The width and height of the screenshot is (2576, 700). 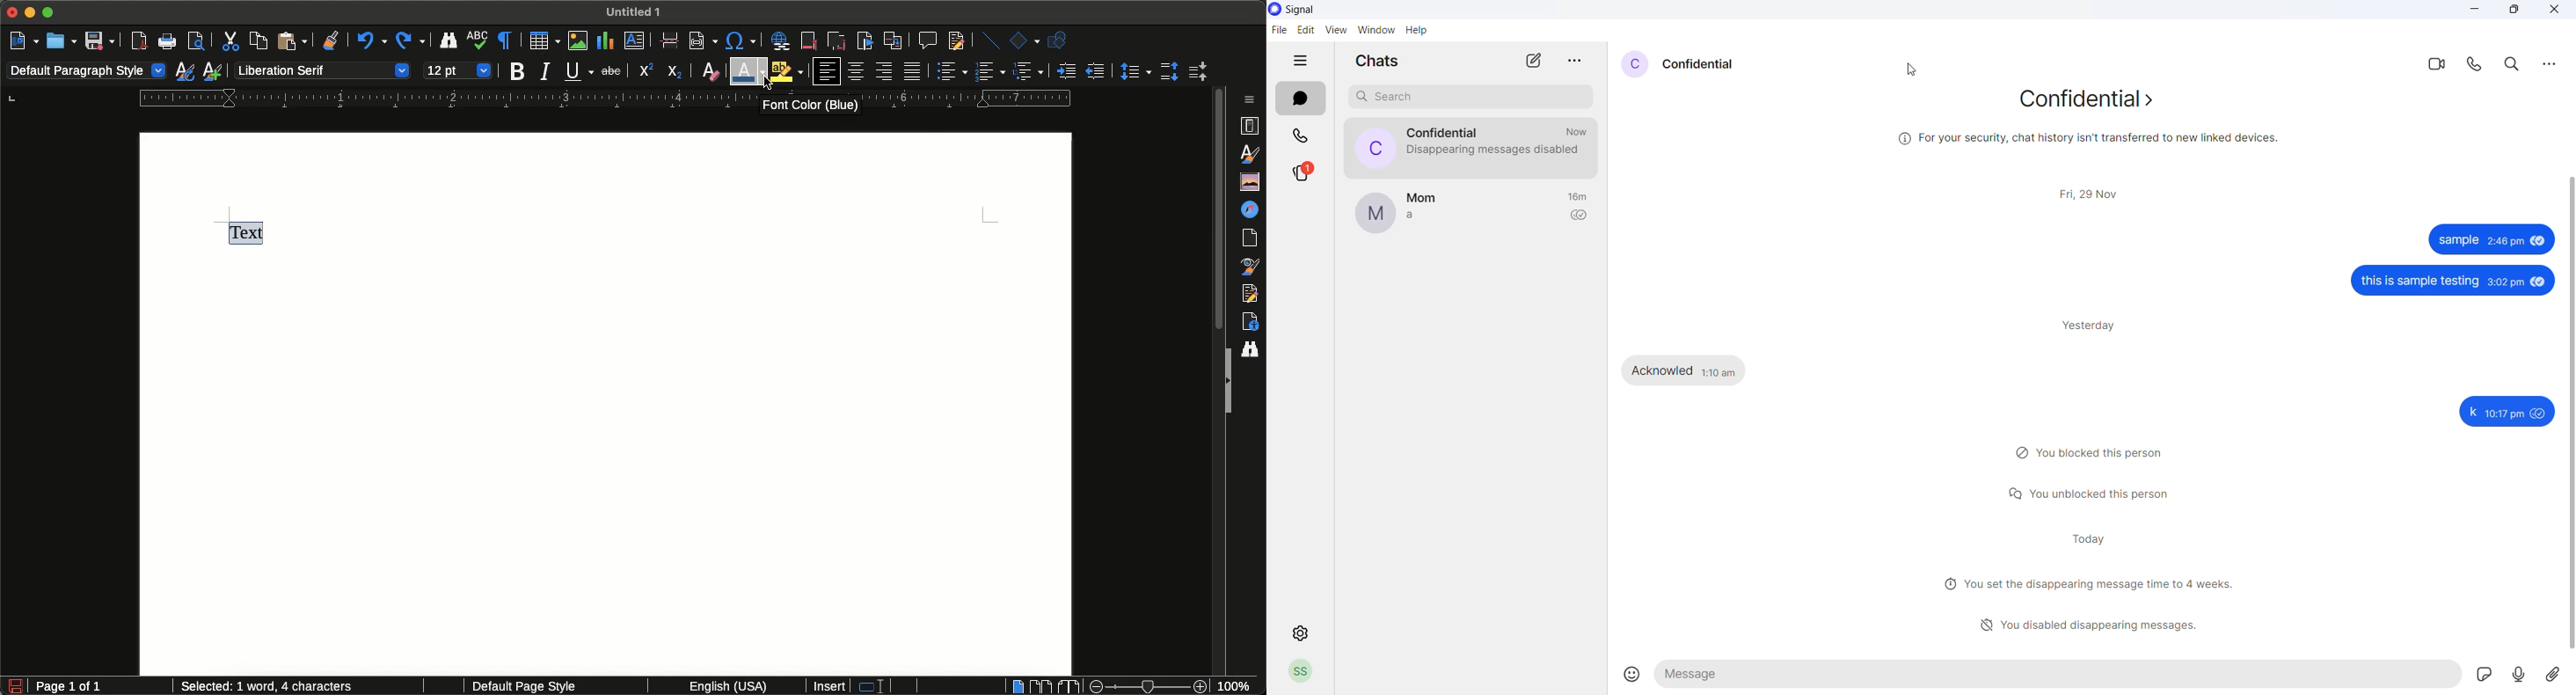 What do you see at coordinates (835, 40) in the screenshot?
I see `Insert endnote` at bounding box center [835, 40].